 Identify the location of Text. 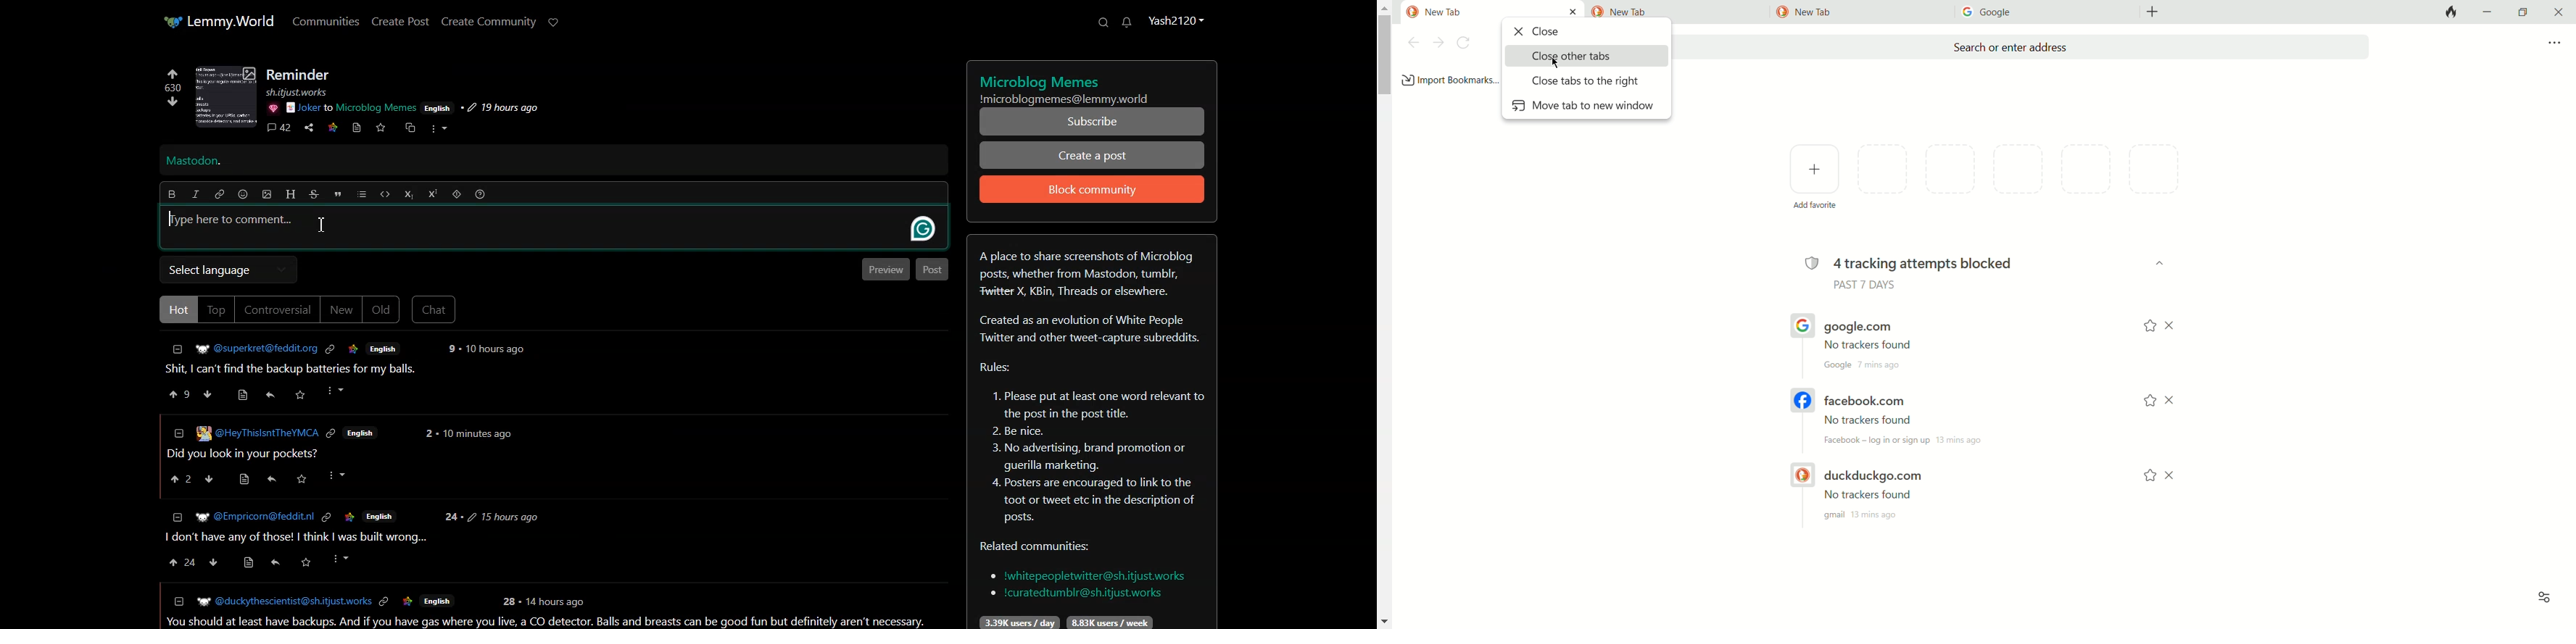
(1091, 432).